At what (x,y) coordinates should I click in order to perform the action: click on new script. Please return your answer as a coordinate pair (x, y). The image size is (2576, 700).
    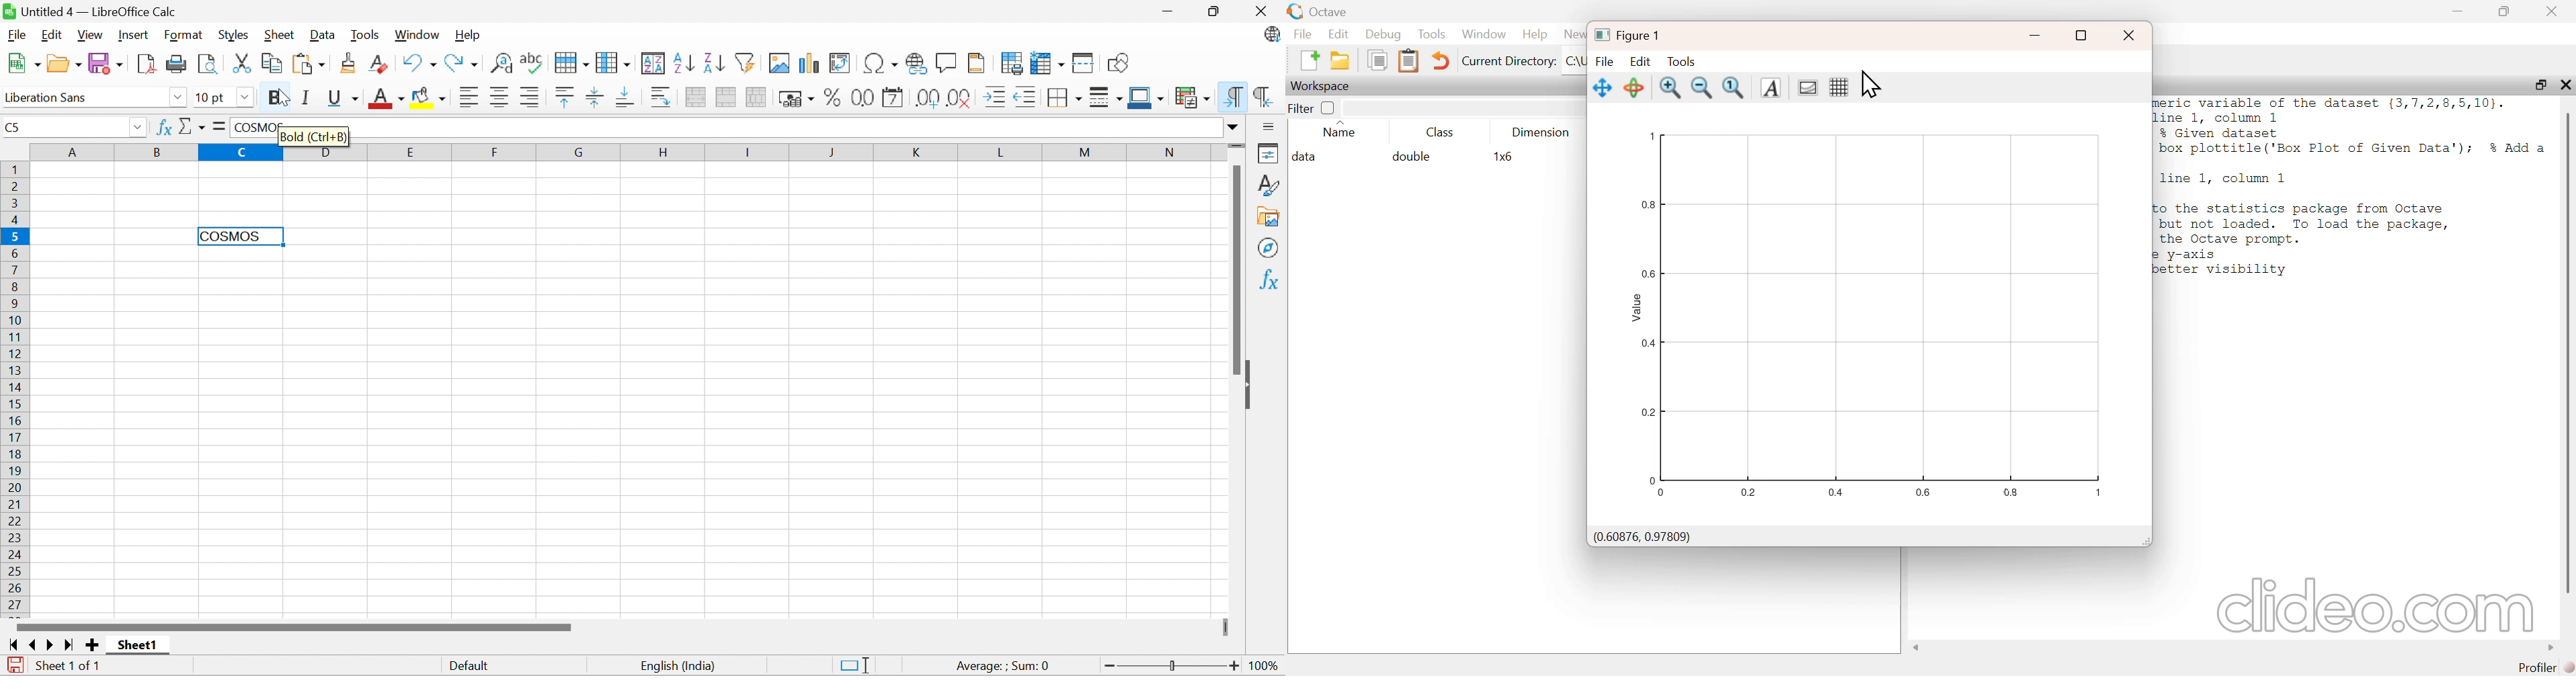
    Looking at the image, I should click on (1305, 59).